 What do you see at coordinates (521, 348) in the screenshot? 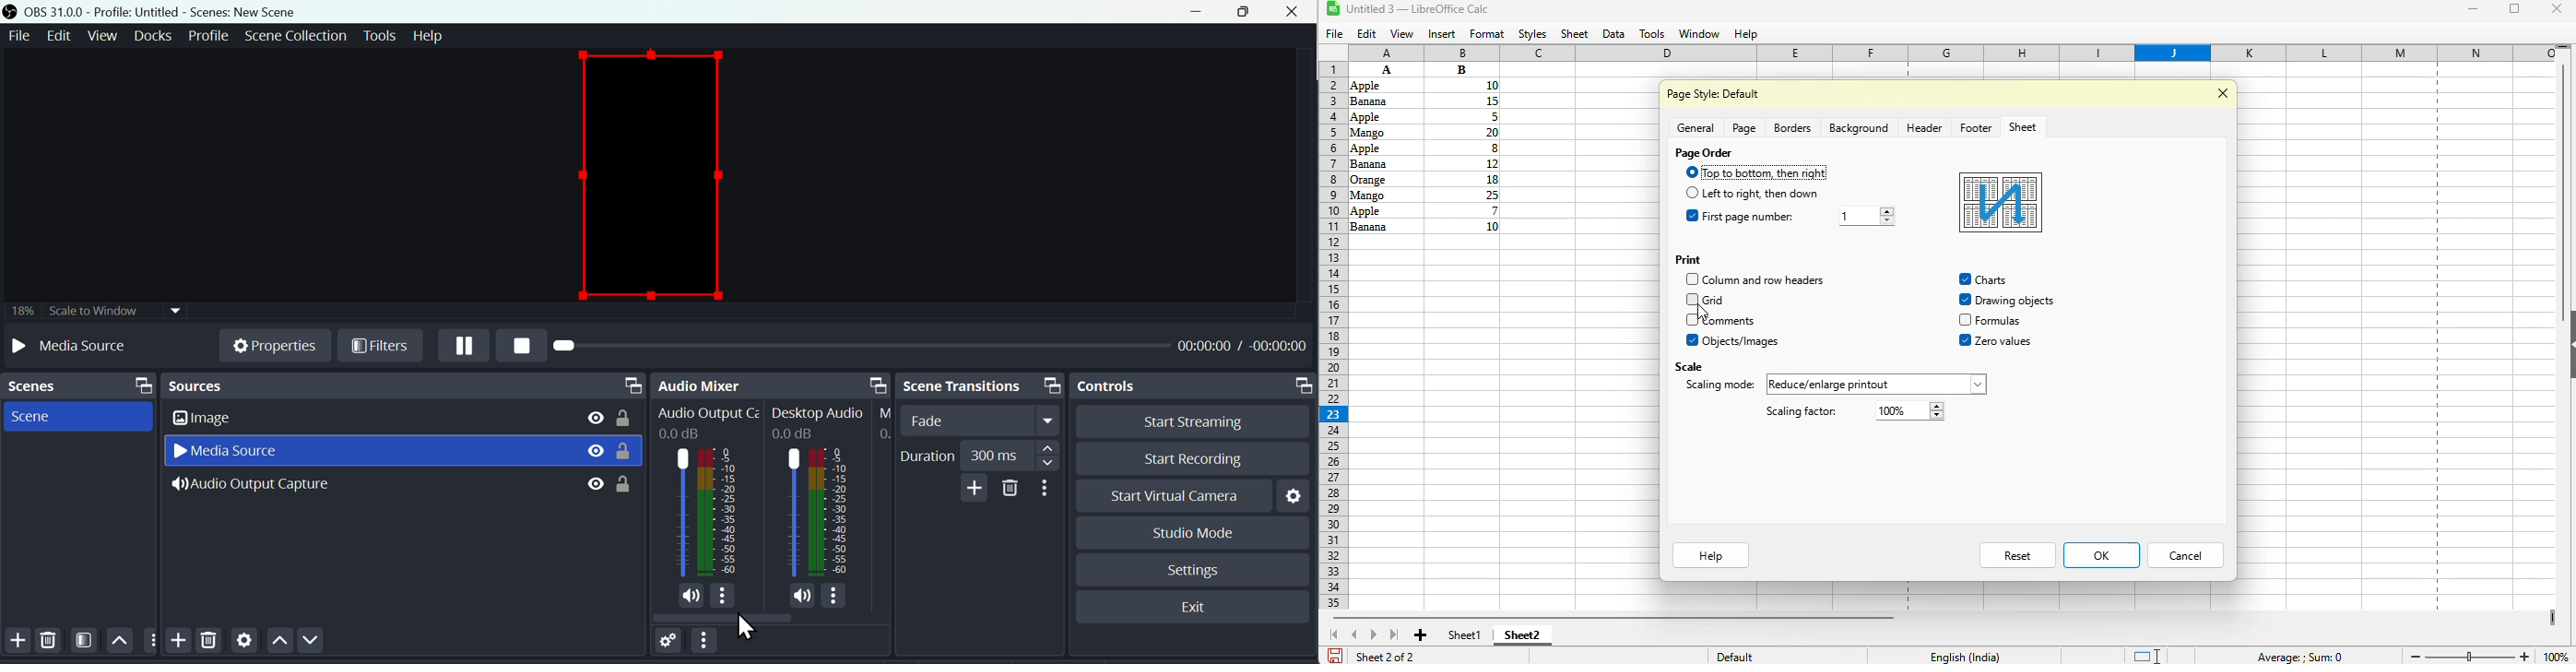
I see `Stop` at bounding box center [521, 348].